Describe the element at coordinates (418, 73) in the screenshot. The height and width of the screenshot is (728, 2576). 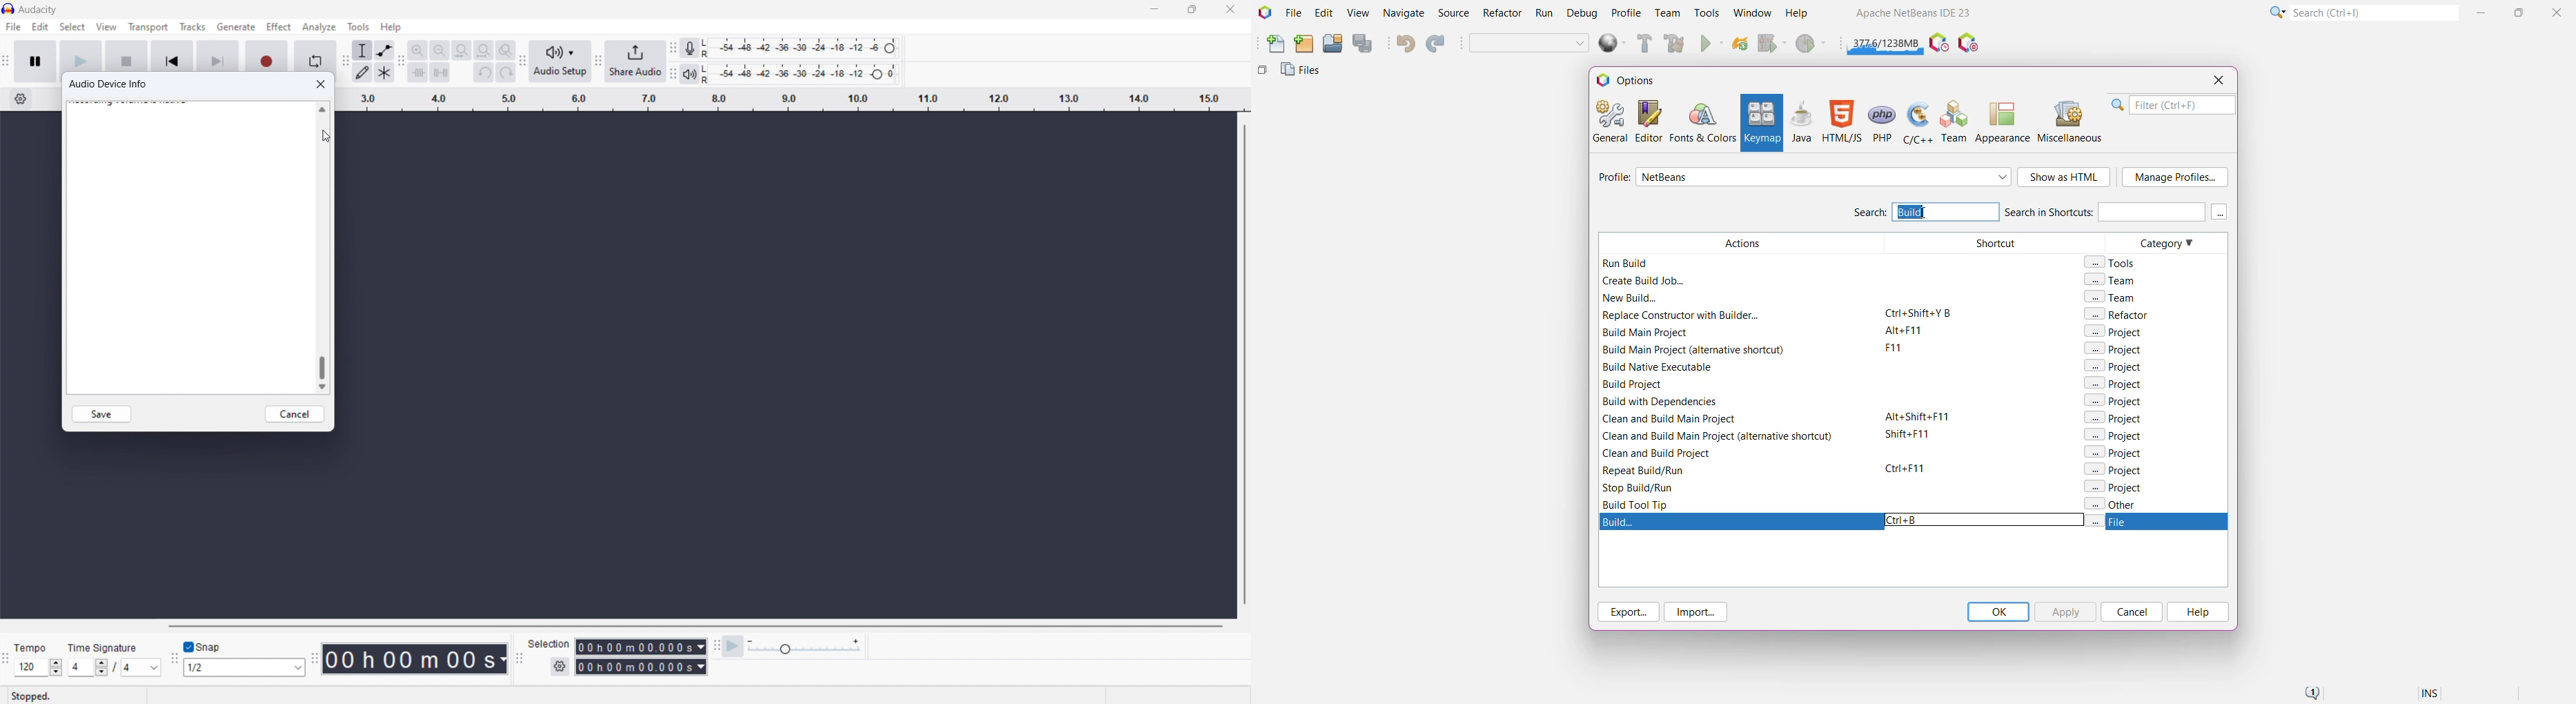
I see `trim audioo outside selection` at that location.